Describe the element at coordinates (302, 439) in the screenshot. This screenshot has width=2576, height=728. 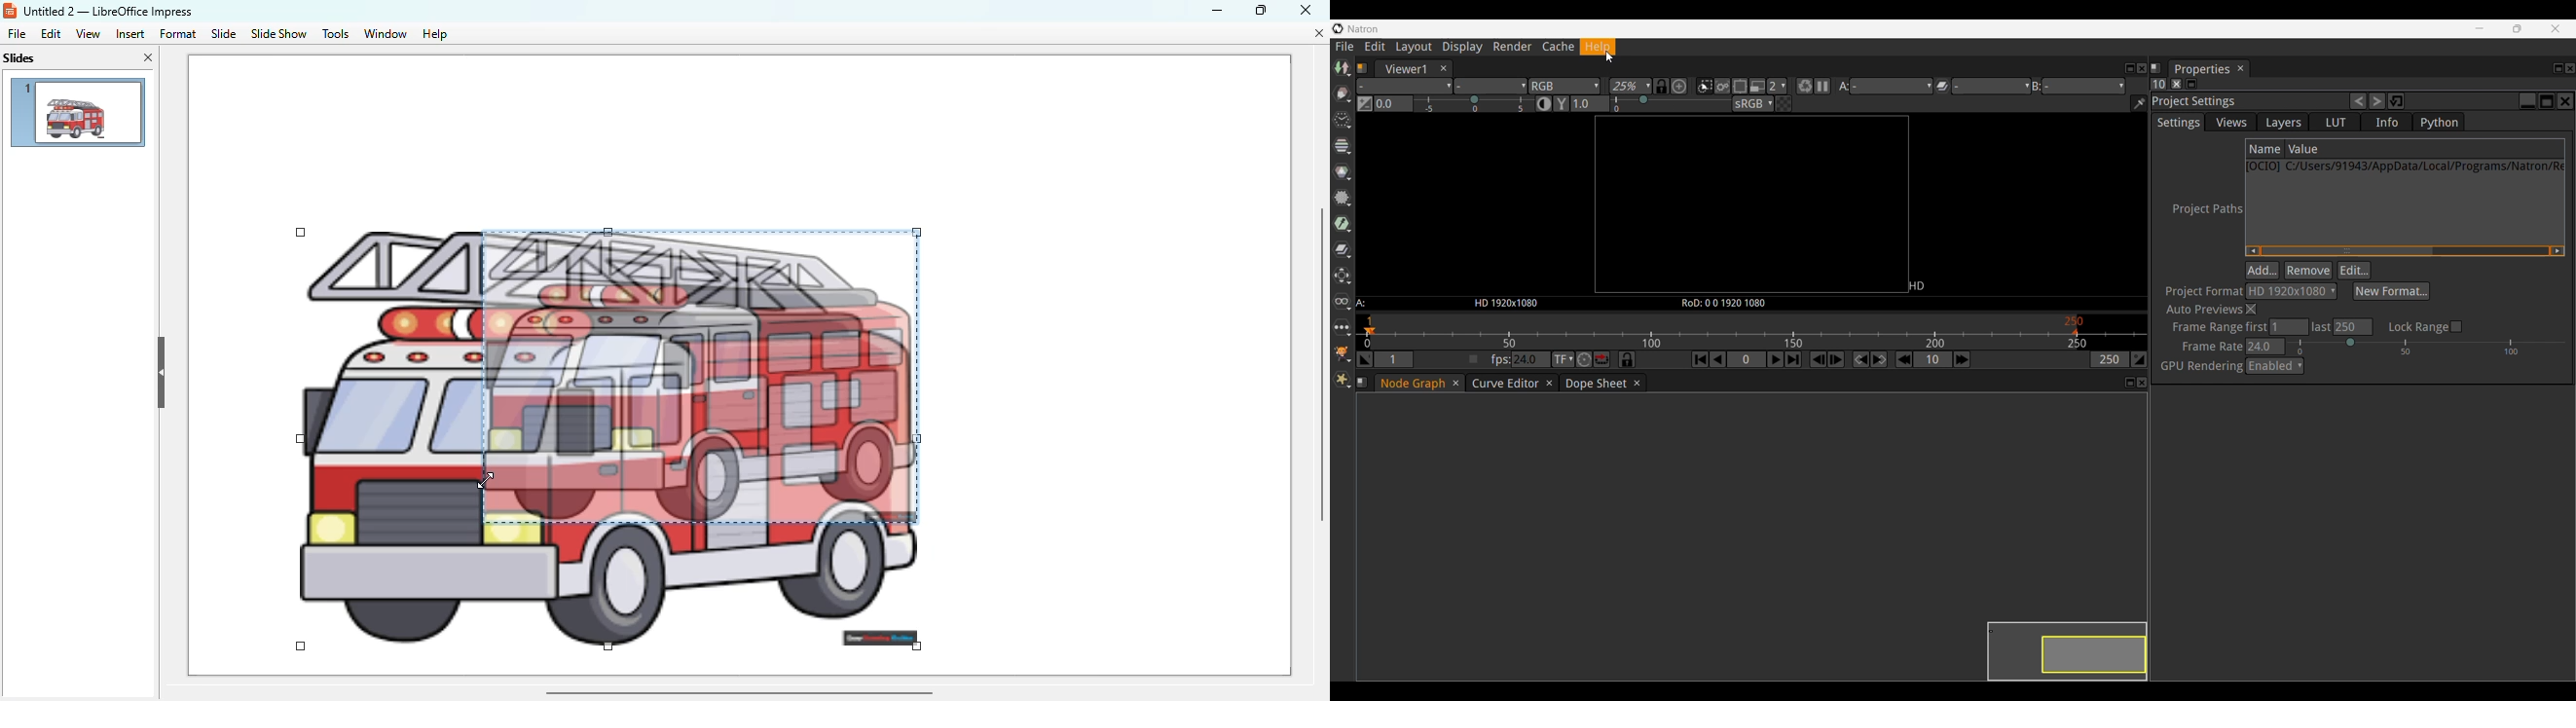
I see `corner handles` at that location.